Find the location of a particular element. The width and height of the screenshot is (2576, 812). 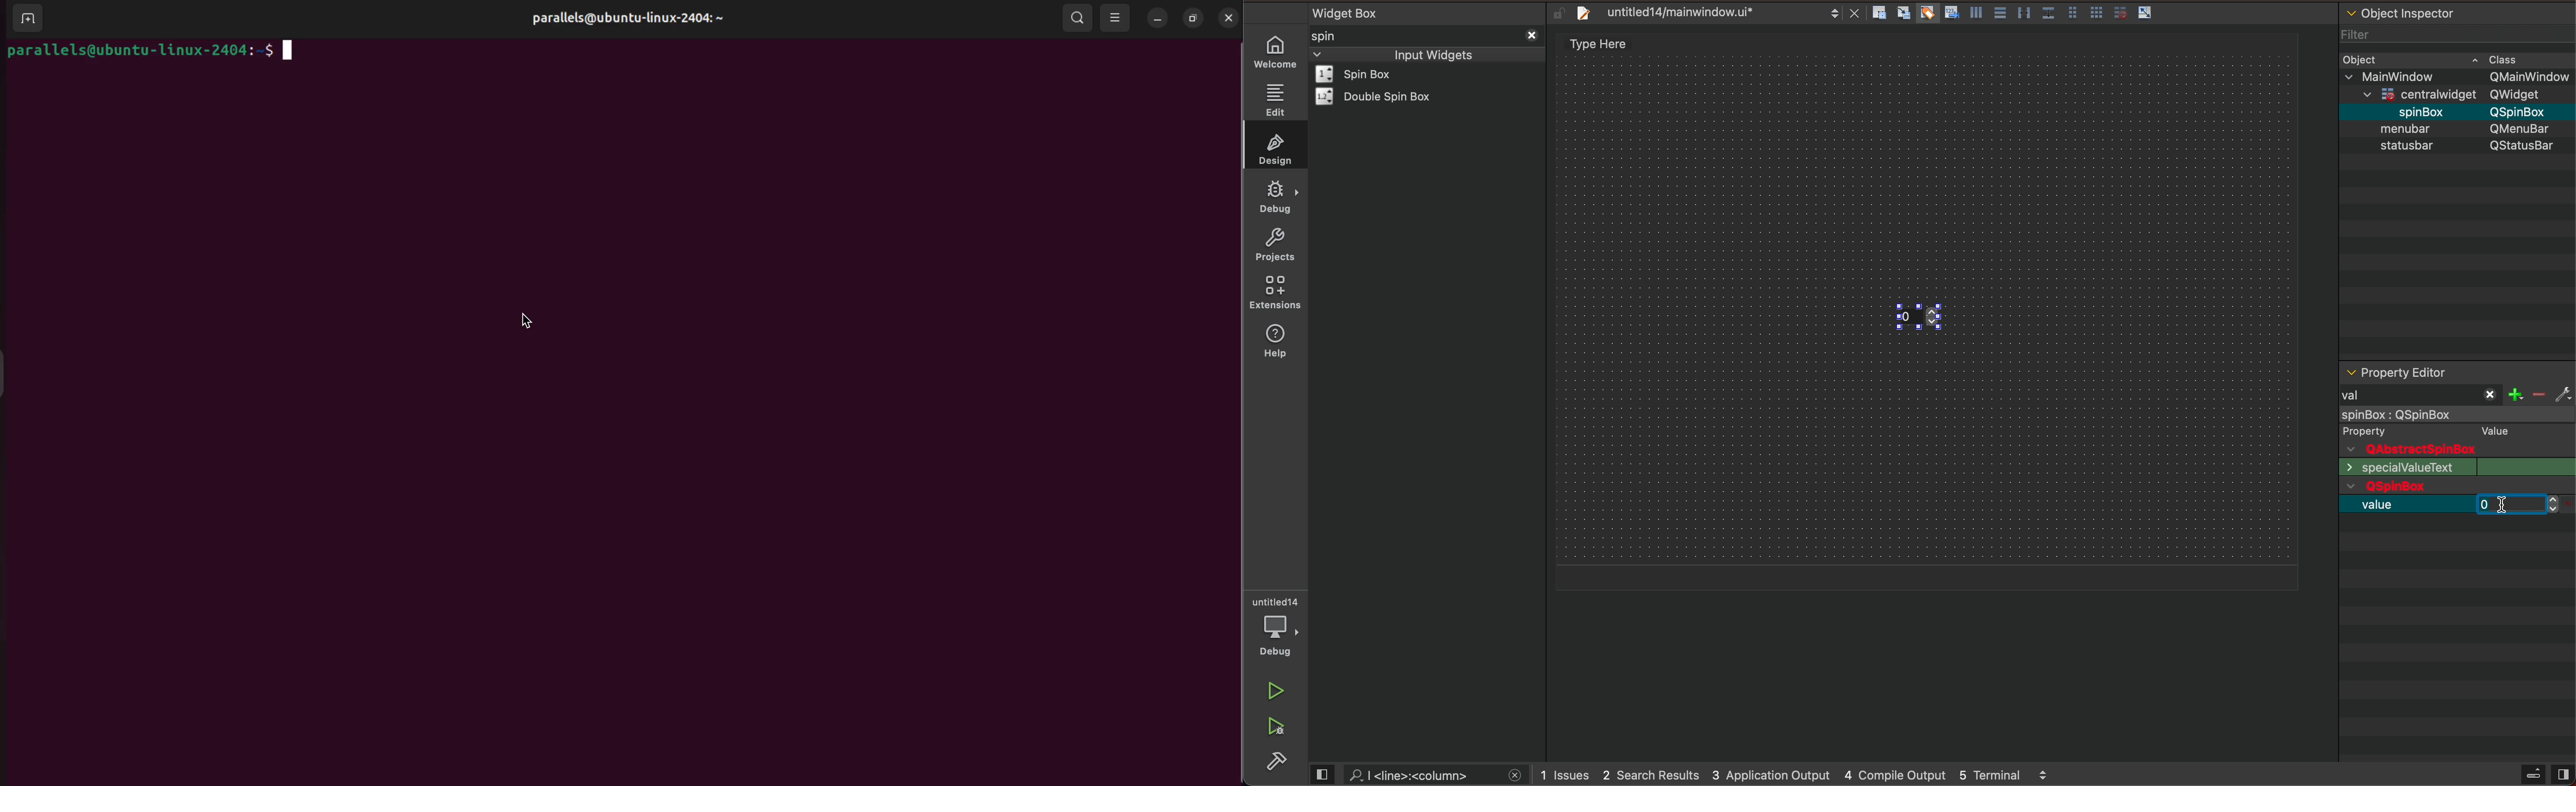

resize is located at coordinates (1192, 18).